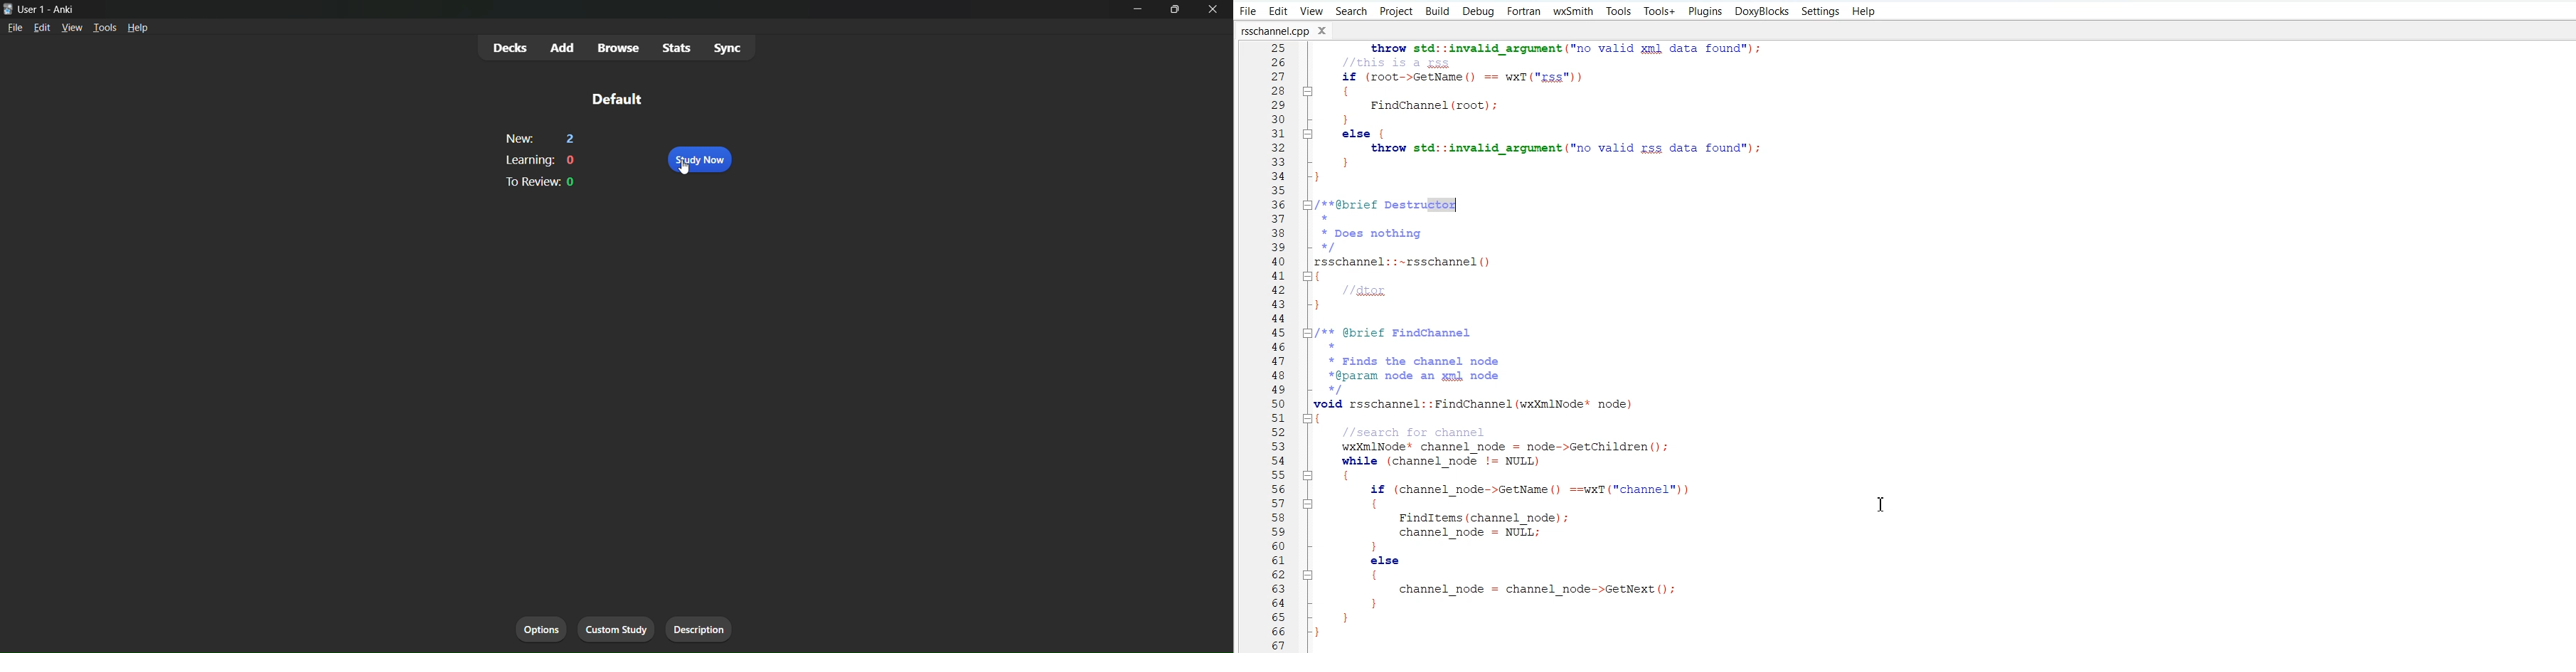 This screenshot has height=672, width=2576. What do you see at coordinates (1309, 205) in the screenshot?
I see `Collapse` at bounding box center [1309, 205].